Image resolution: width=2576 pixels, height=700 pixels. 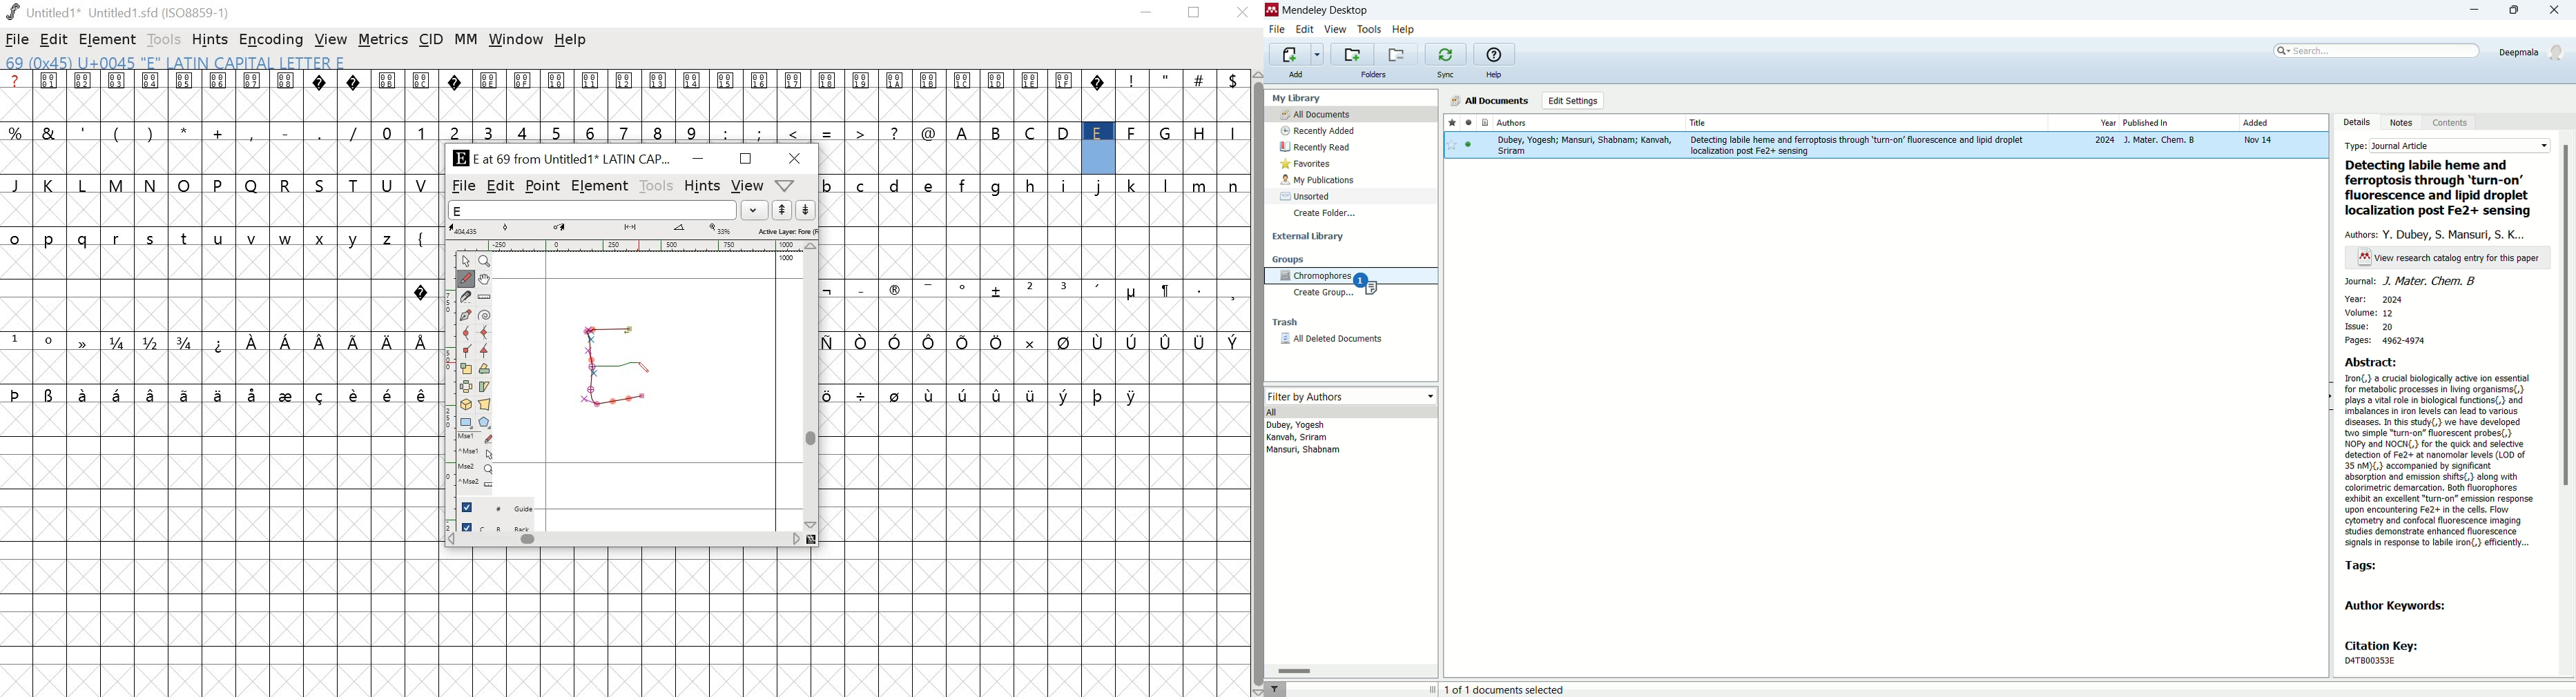 What do you see at coordinates (1573, 100) in the screenshot?
I see `edit settings` at bounding box center [1573, 100].